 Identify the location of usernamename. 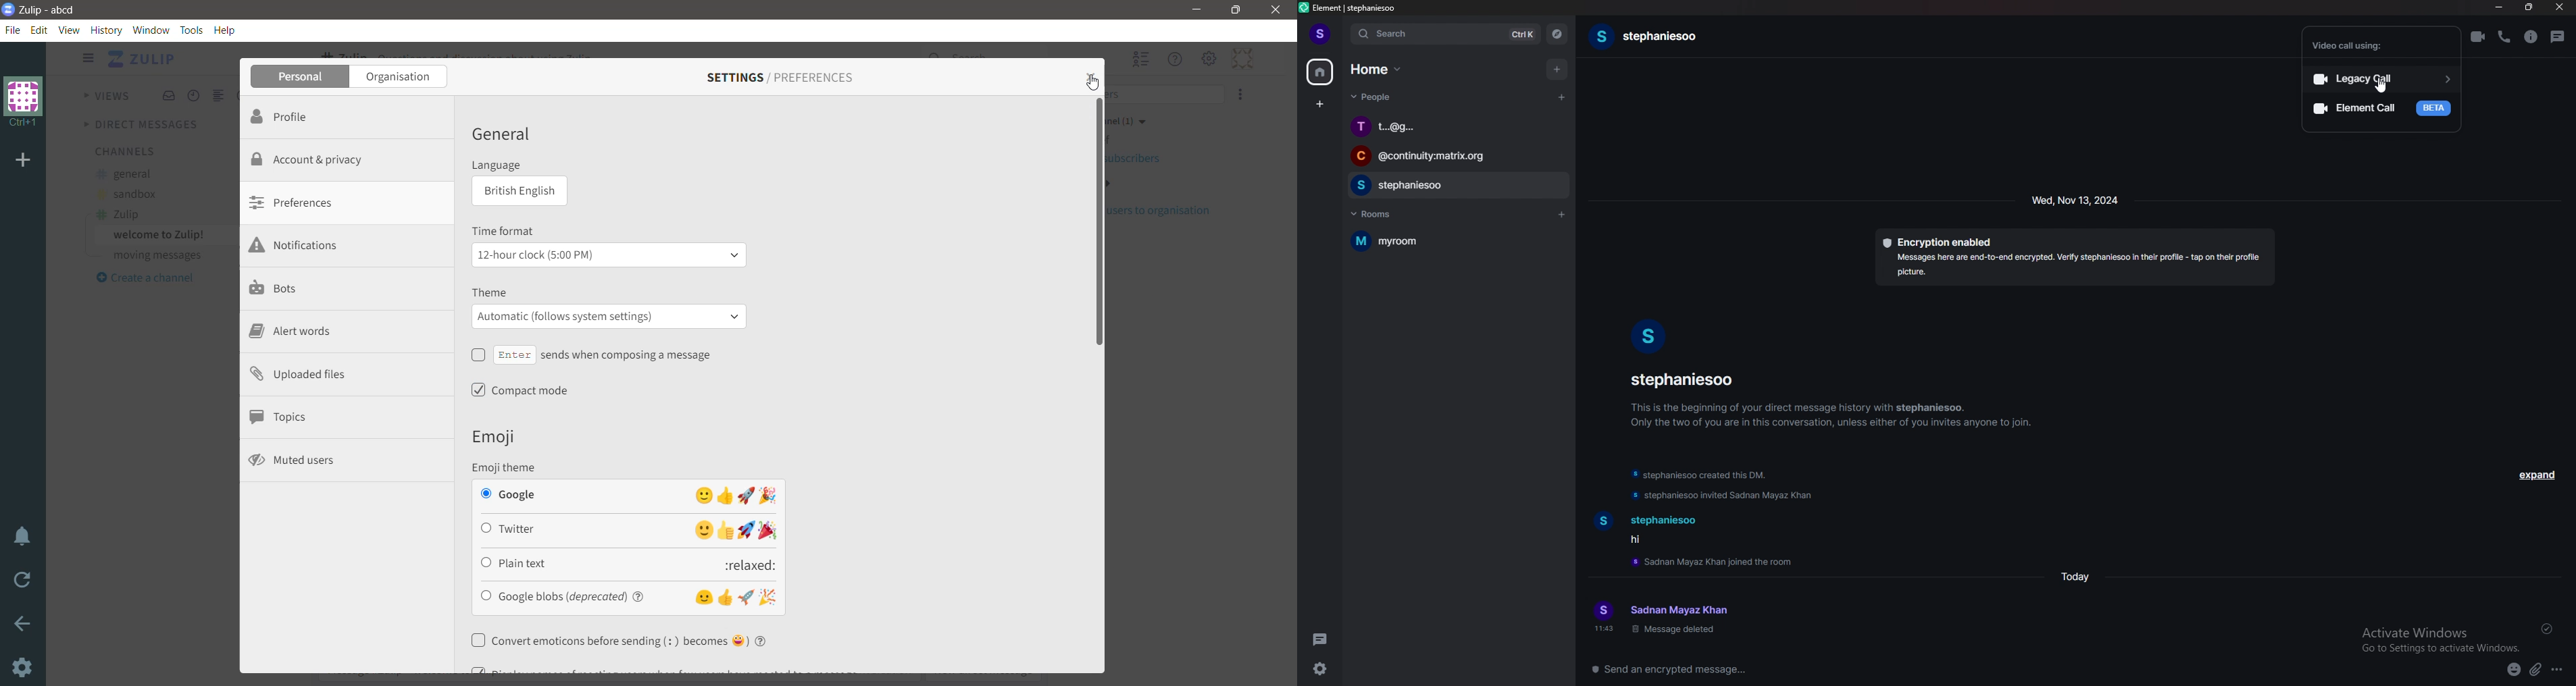
(1650, 37).